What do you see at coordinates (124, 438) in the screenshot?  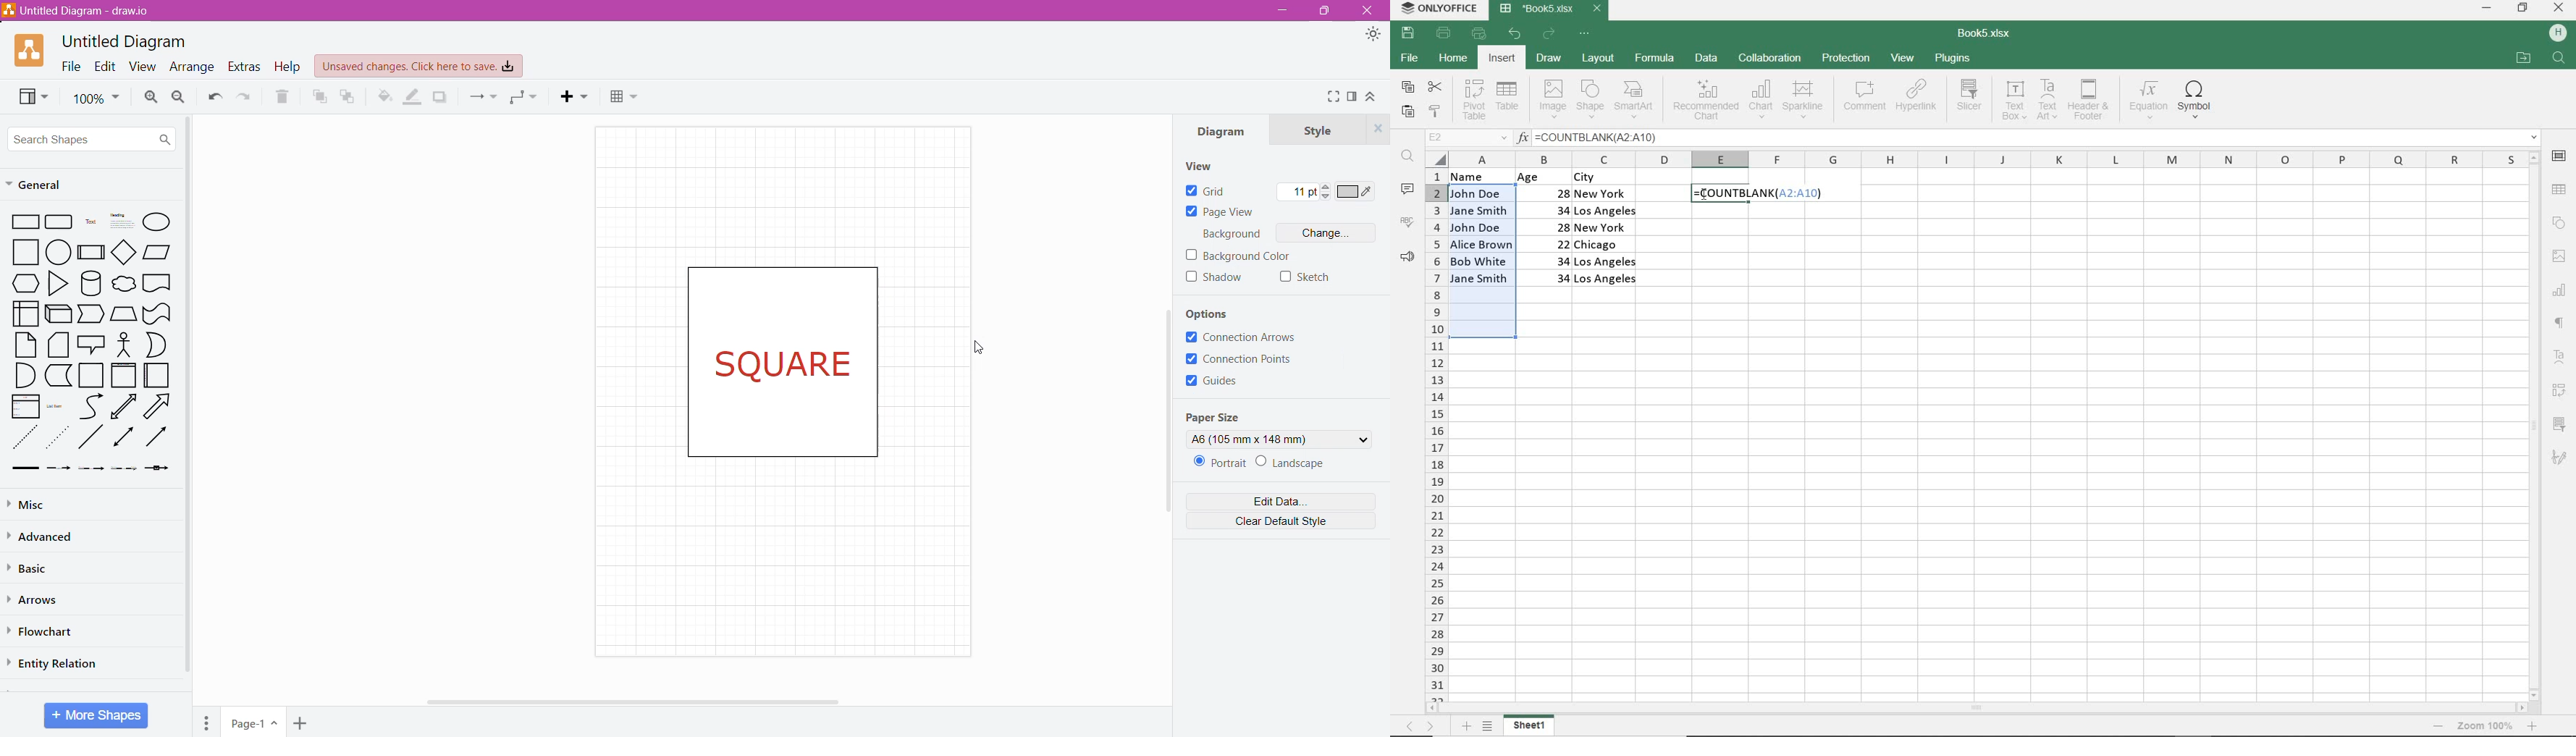 I see `Double Arrow ` at bounding box center [124, 438].